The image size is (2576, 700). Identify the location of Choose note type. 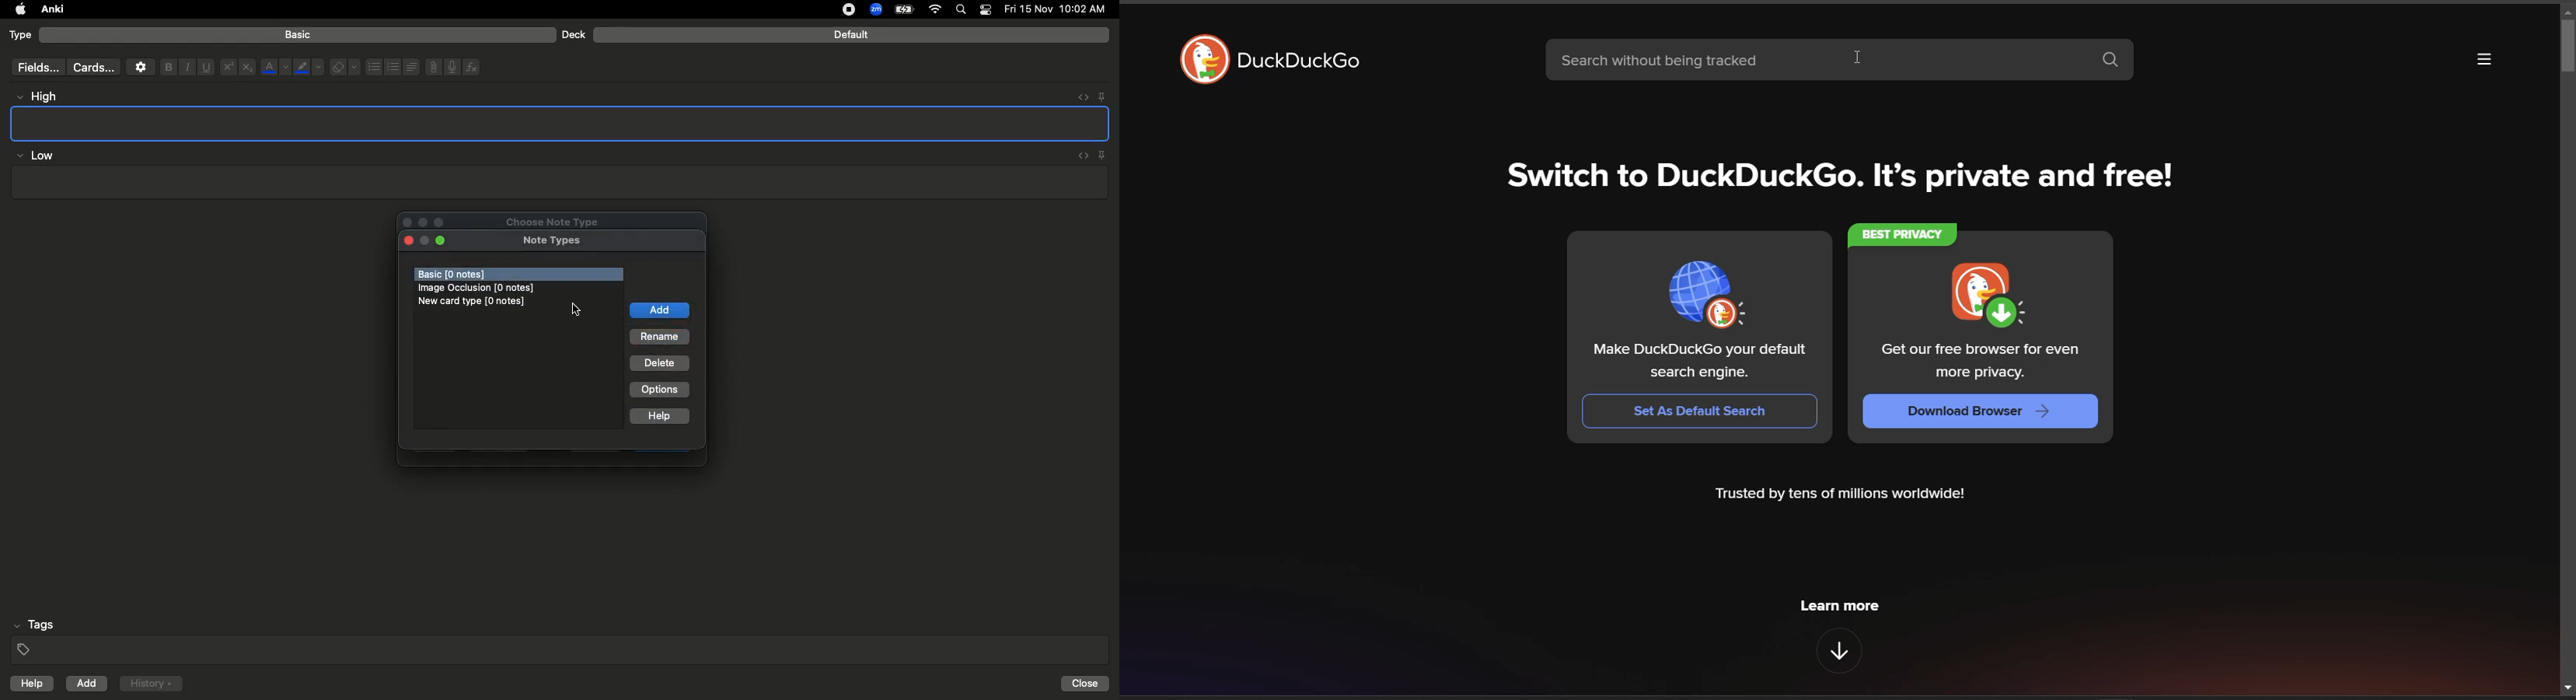
(536, 219).